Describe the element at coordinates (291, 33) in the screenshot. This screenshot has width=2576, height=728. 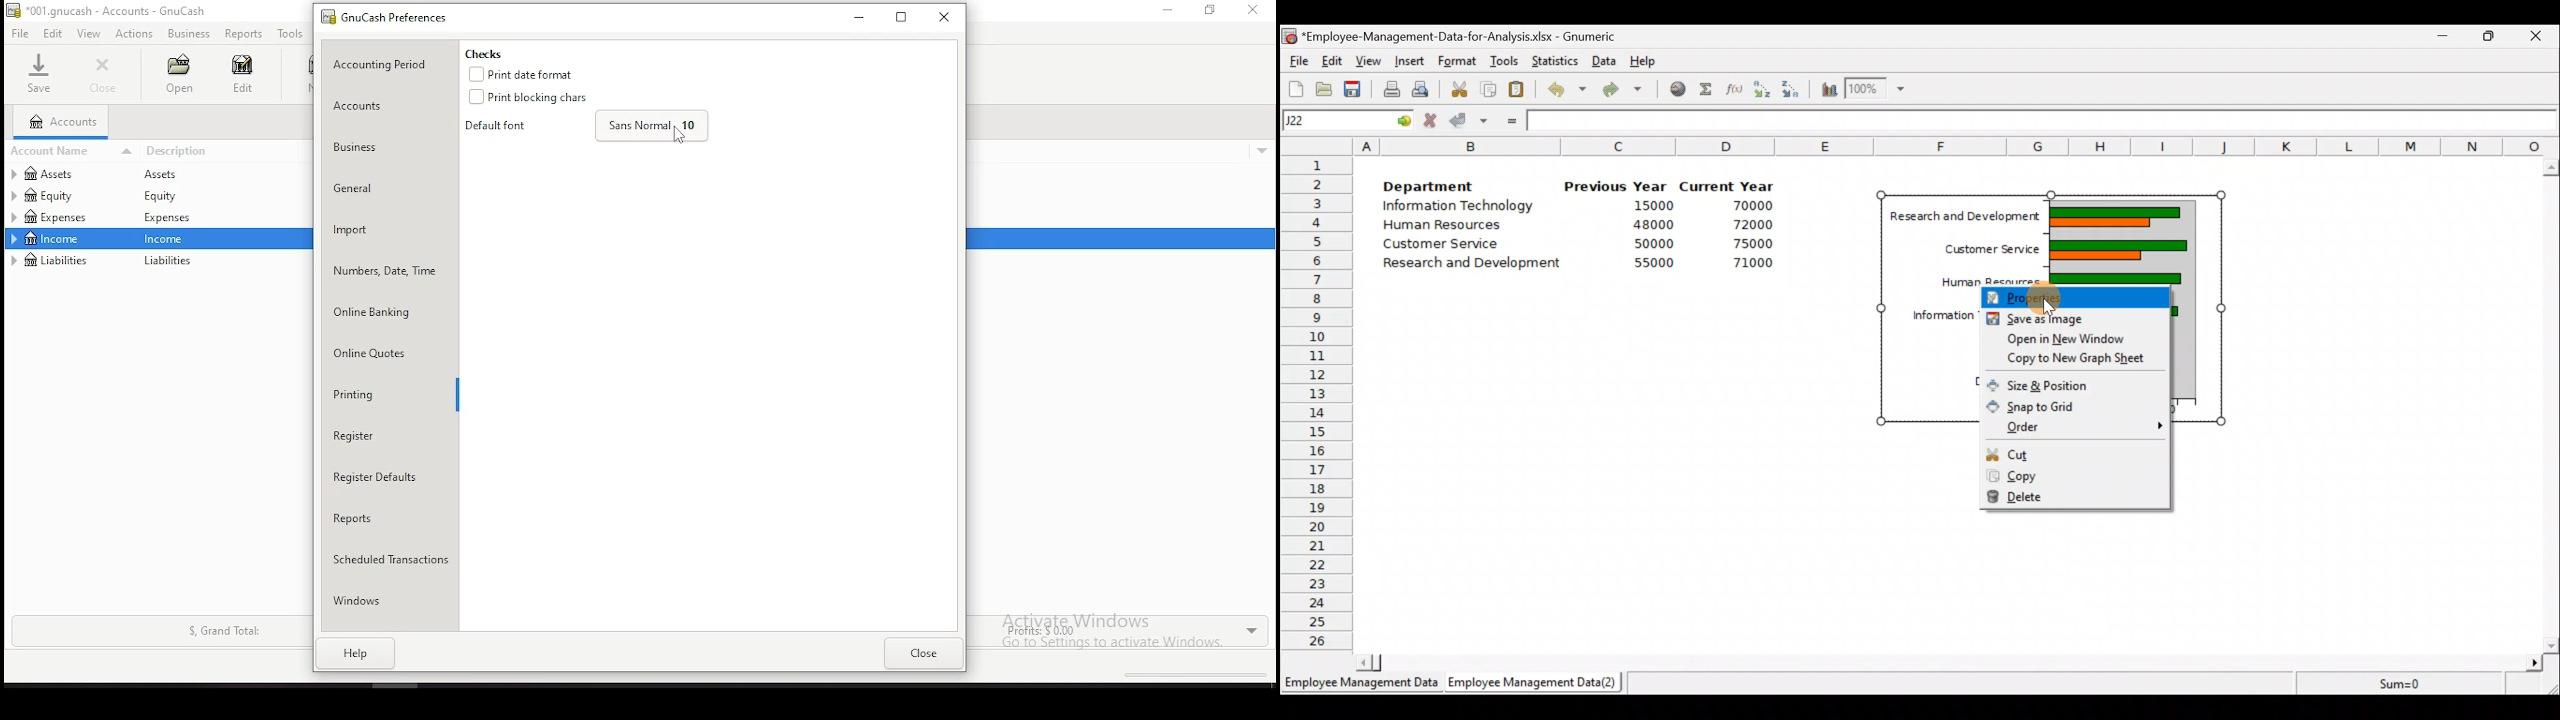
I see `tools` at that location.